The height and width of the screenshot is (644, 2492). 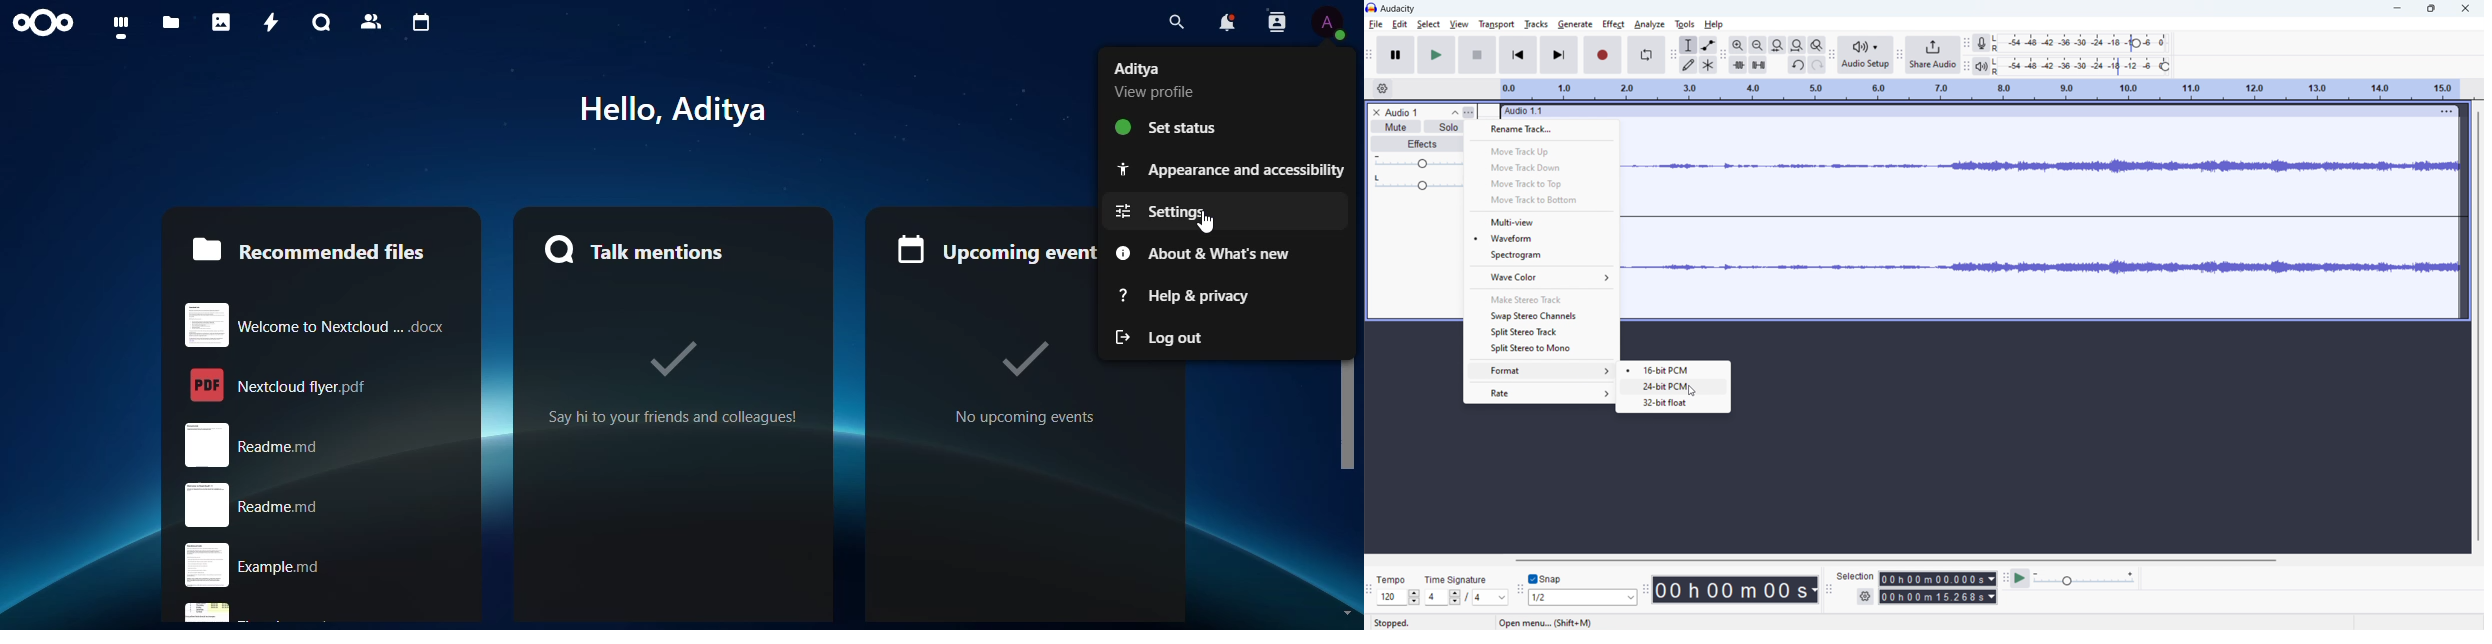 What do you see at coordinates (1369, 590) in the screenshot?
I see `time signature toolbar` at bounding box center [1369, 590].